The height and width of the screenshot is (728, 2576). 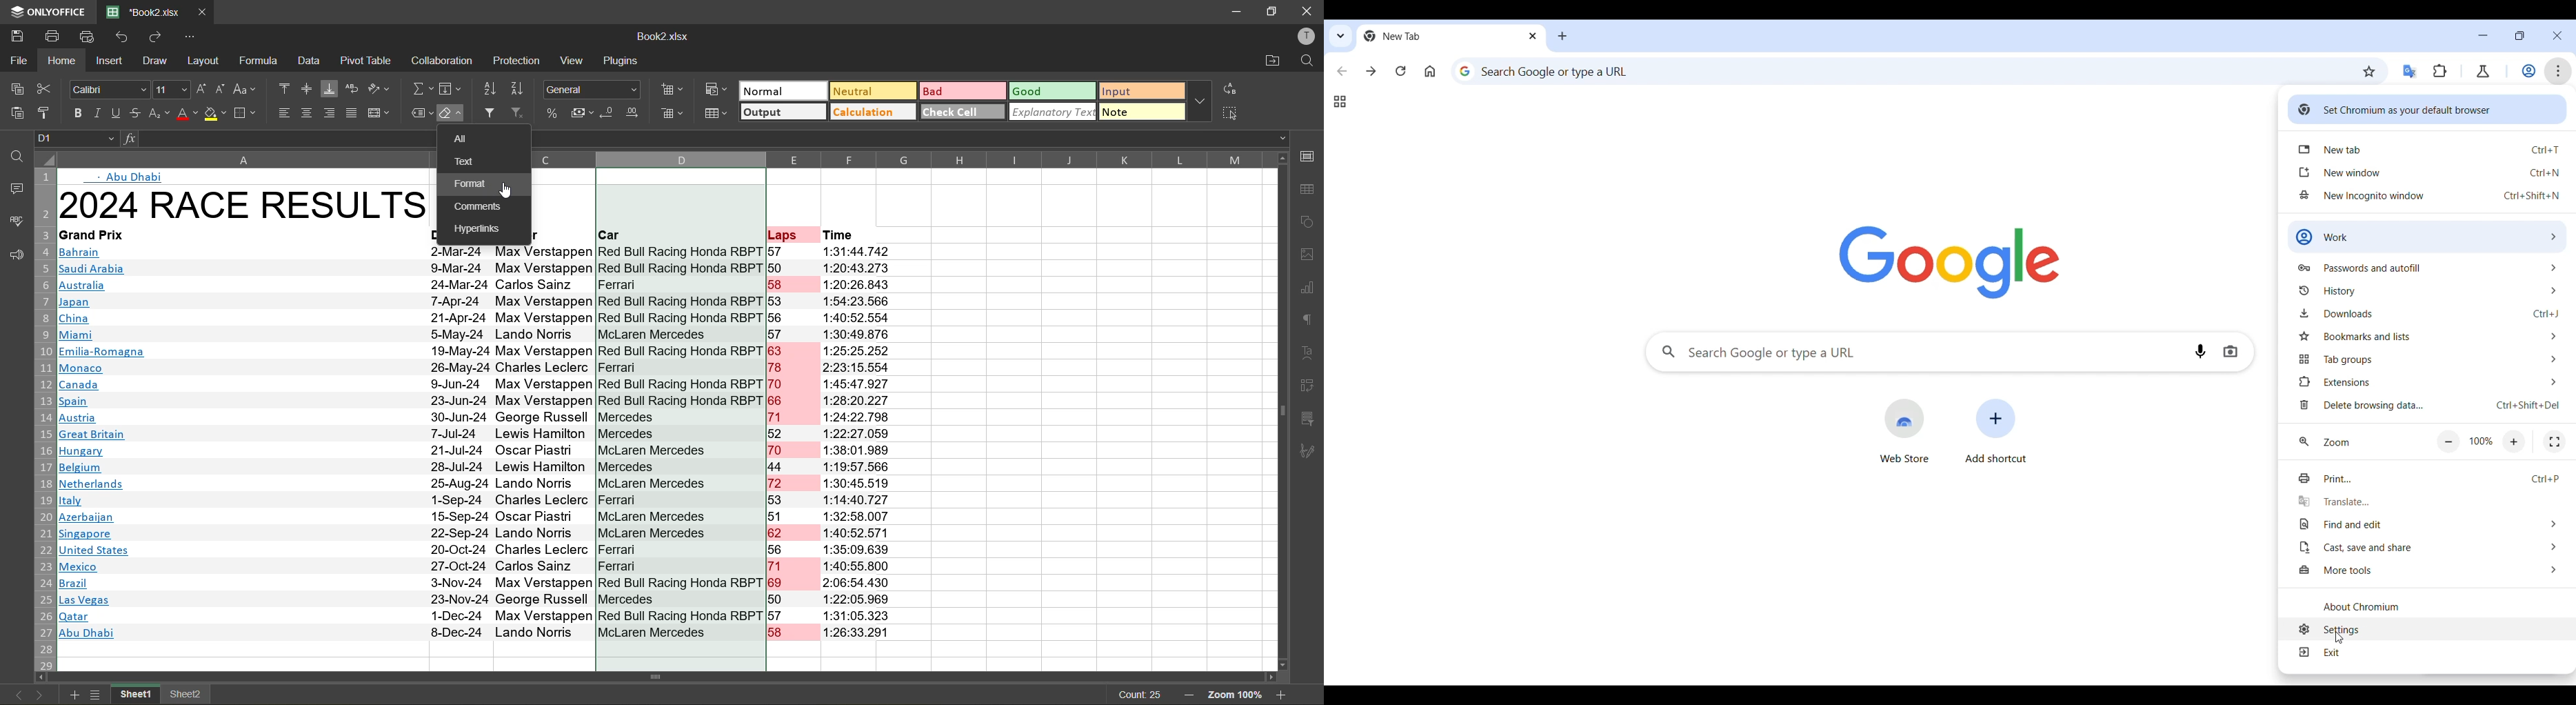 What do you see at coordinates (2530, 70) in the screenshot?
I see `Work` at bounding box center [2530, 70].